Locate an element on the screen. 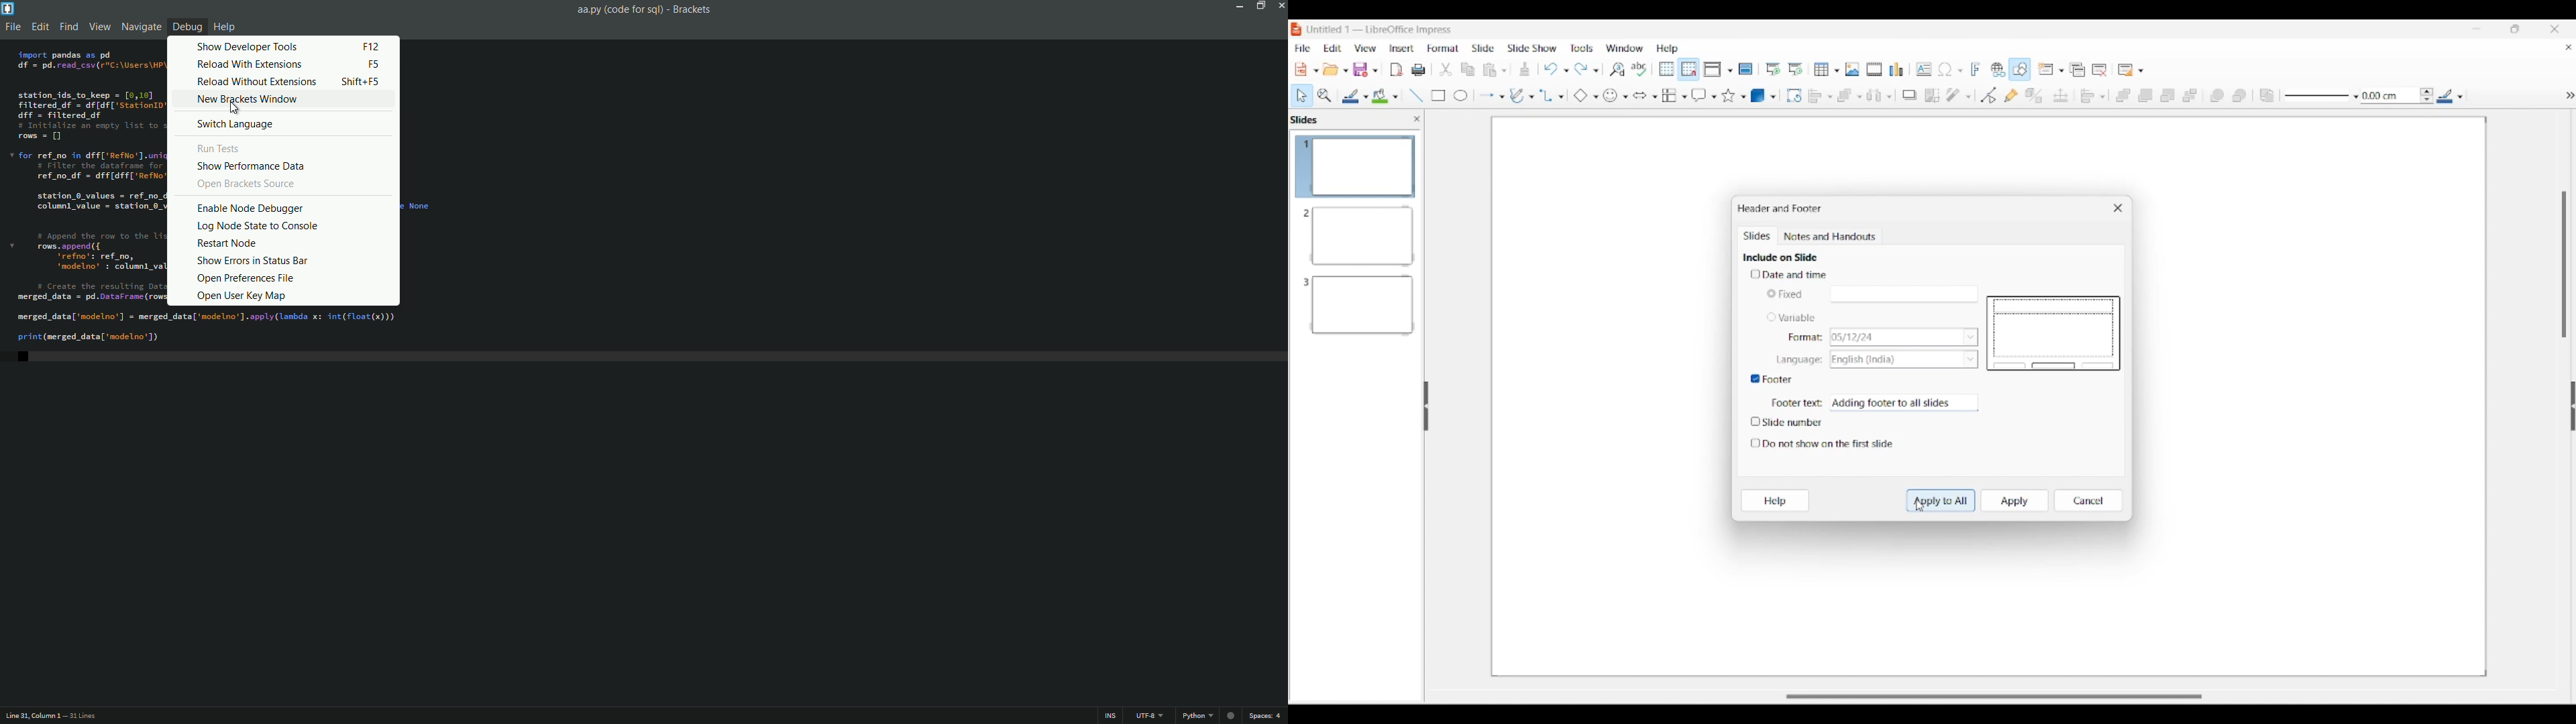 This screenshot has height=728, width=2576. Run tests is located at coordinates (222, 148).